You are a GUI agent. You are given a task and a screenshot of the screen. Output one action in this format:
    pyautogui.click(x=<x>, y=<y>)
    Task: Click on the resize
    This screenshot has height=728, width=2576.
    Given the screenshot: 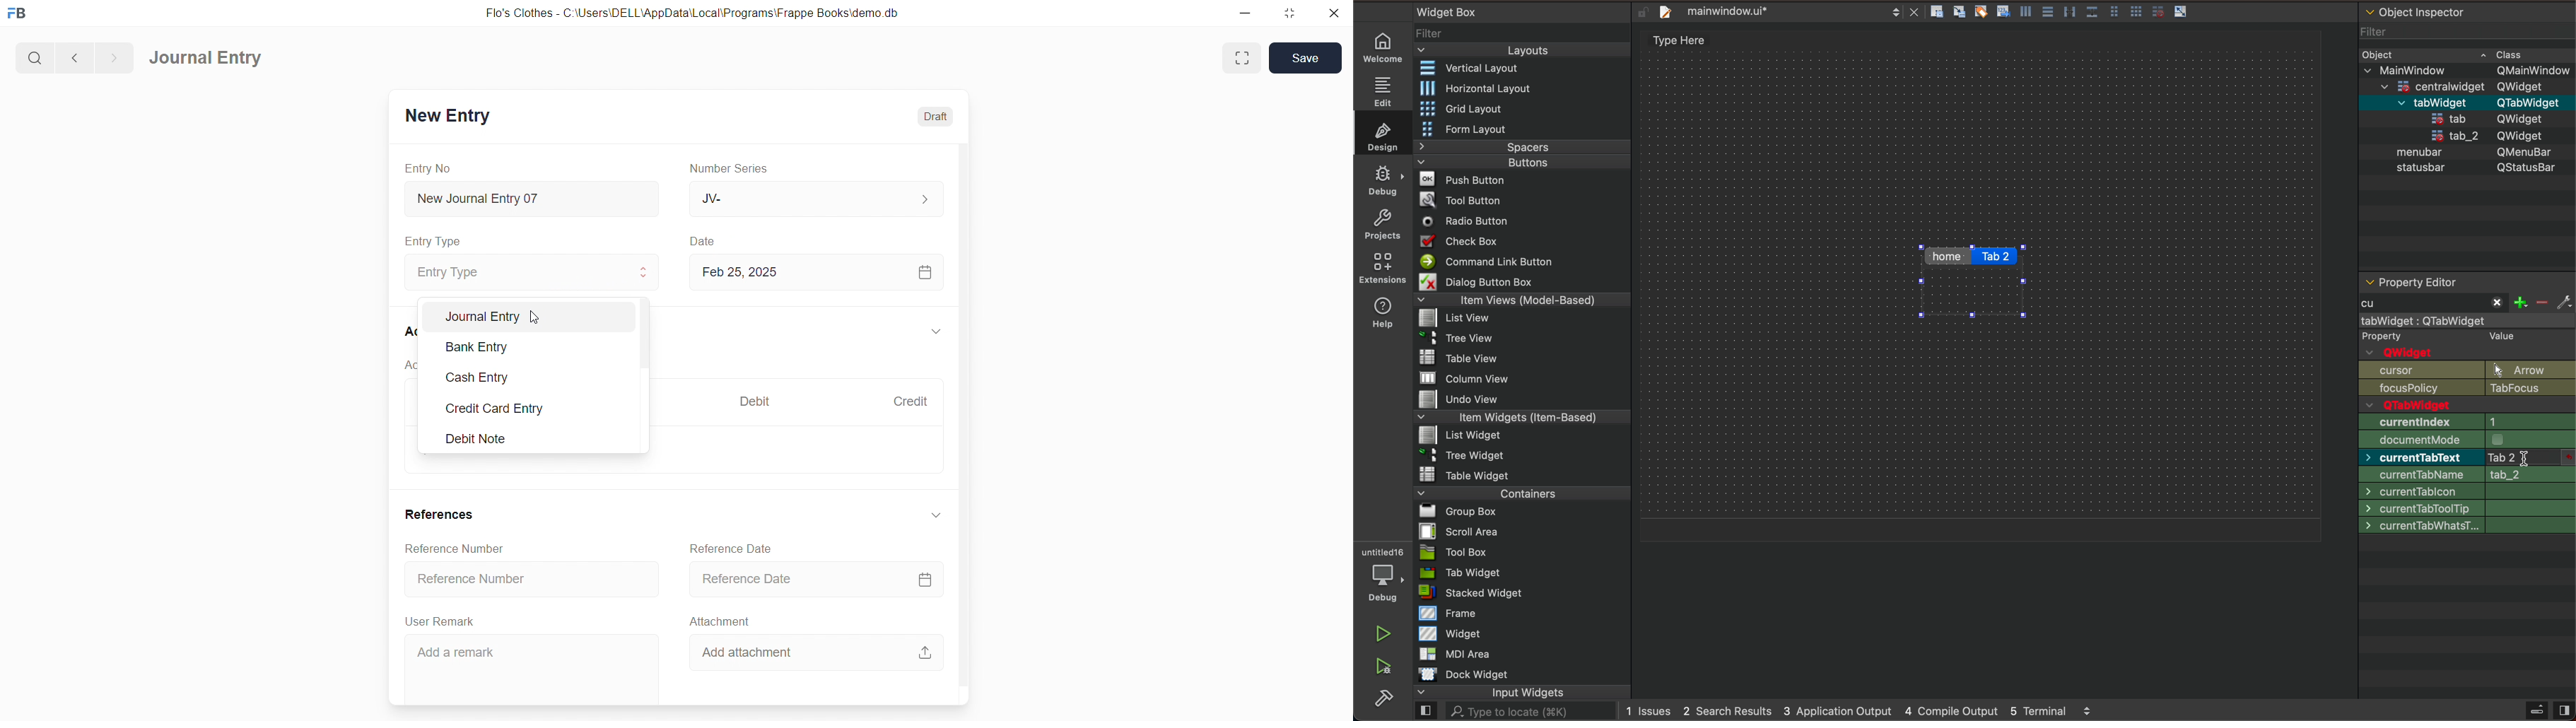 What is the action you would take?
    pyautogui.click(x=1287, y=14)
    